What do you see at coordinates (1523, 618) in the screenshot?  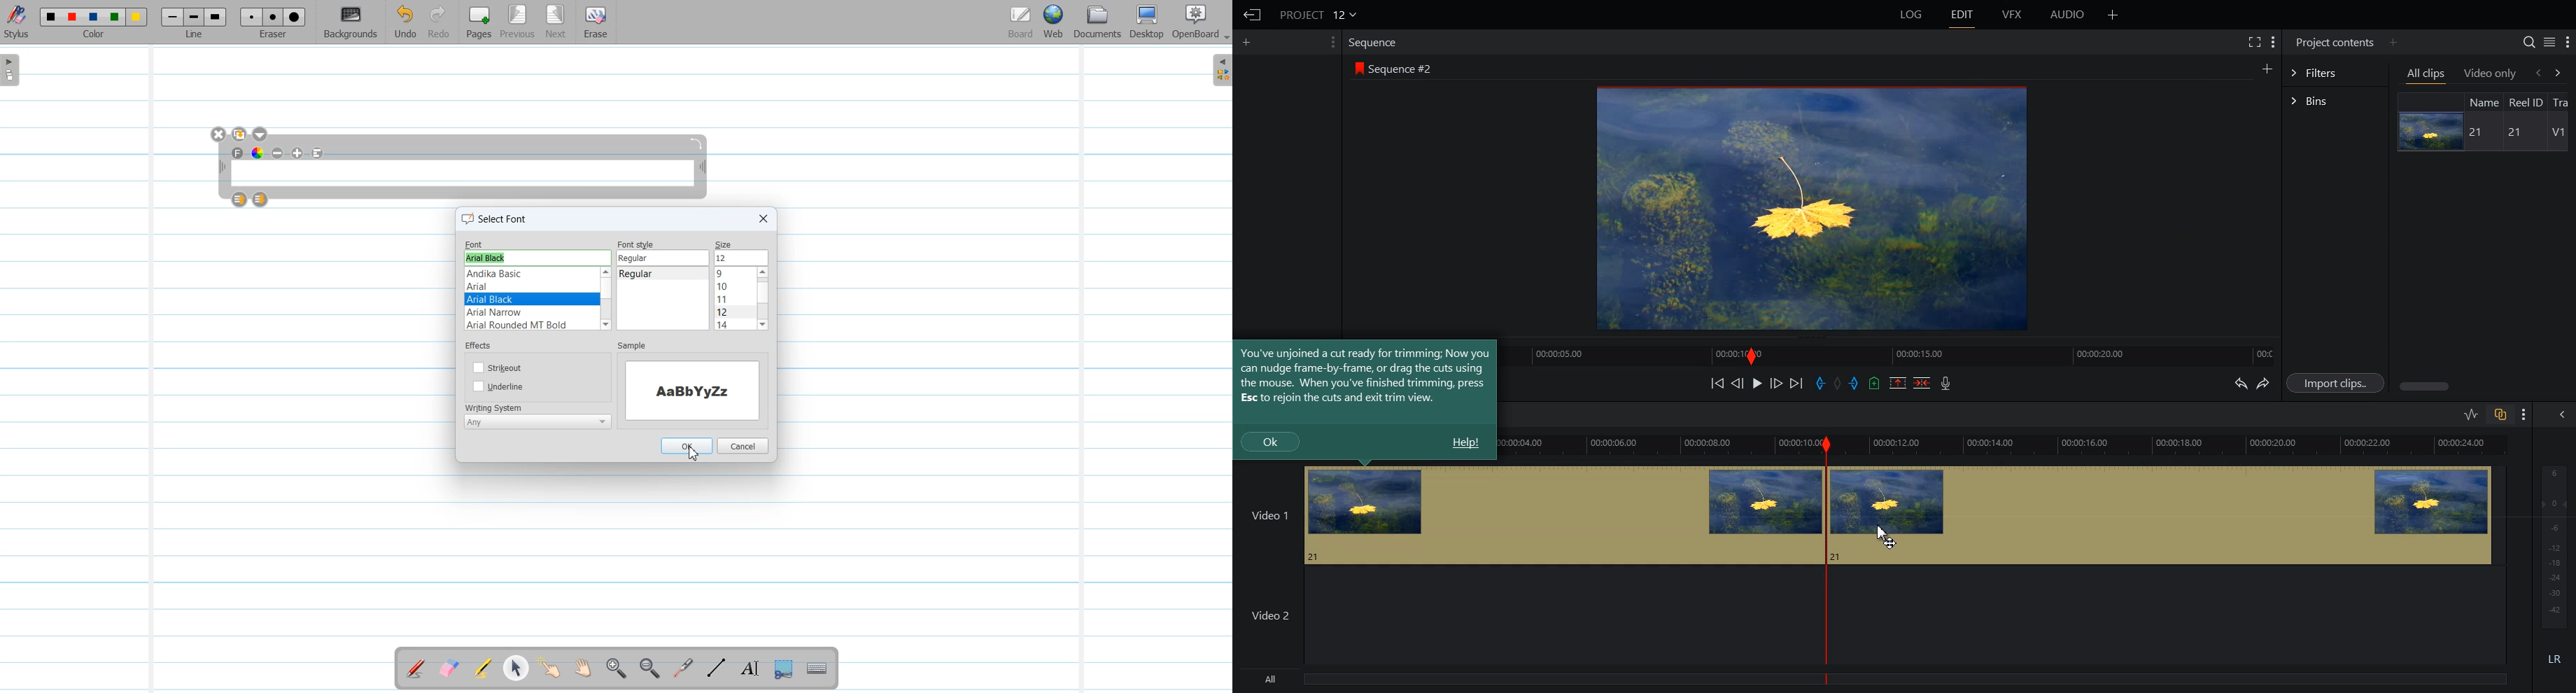 I see `Video 2` at bounding box center [1523, 618].